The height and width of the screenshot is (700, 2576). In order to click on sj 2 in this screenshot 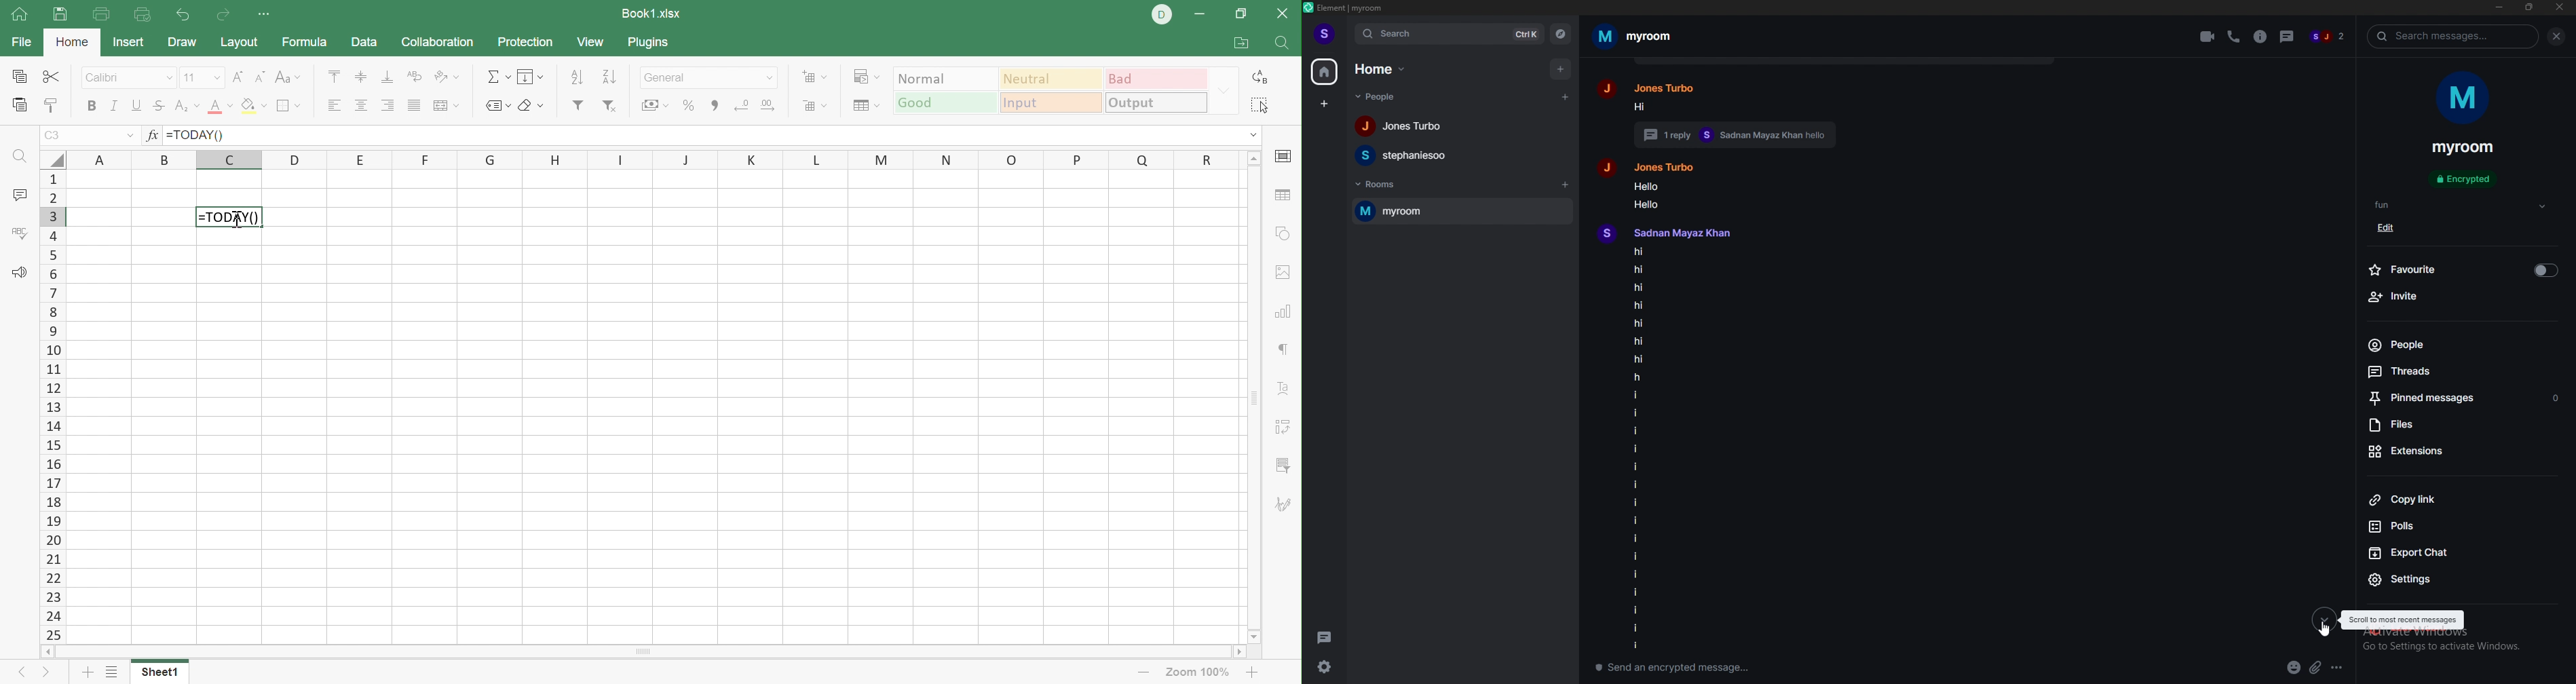, I will do `click(2328, 37)`.